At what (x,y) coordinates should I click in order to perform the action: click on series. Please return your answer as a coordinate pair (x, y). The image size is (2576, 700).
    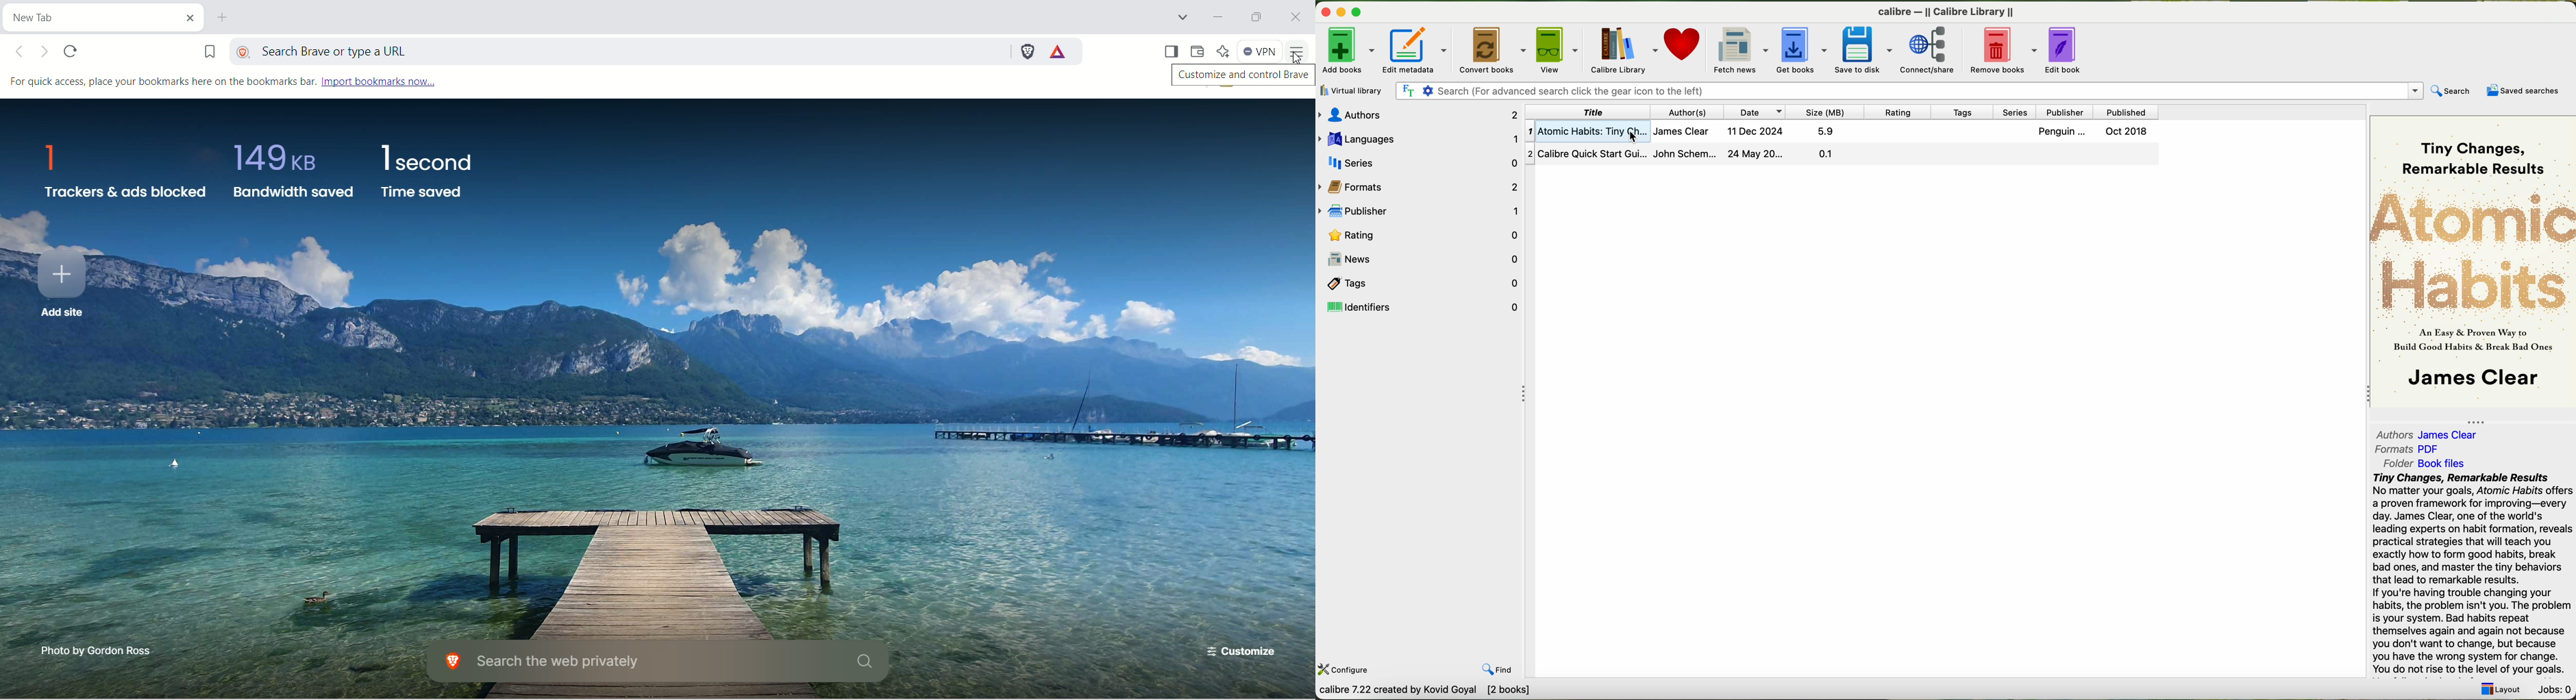
    Looking at the image, I should click on (1419, 162).